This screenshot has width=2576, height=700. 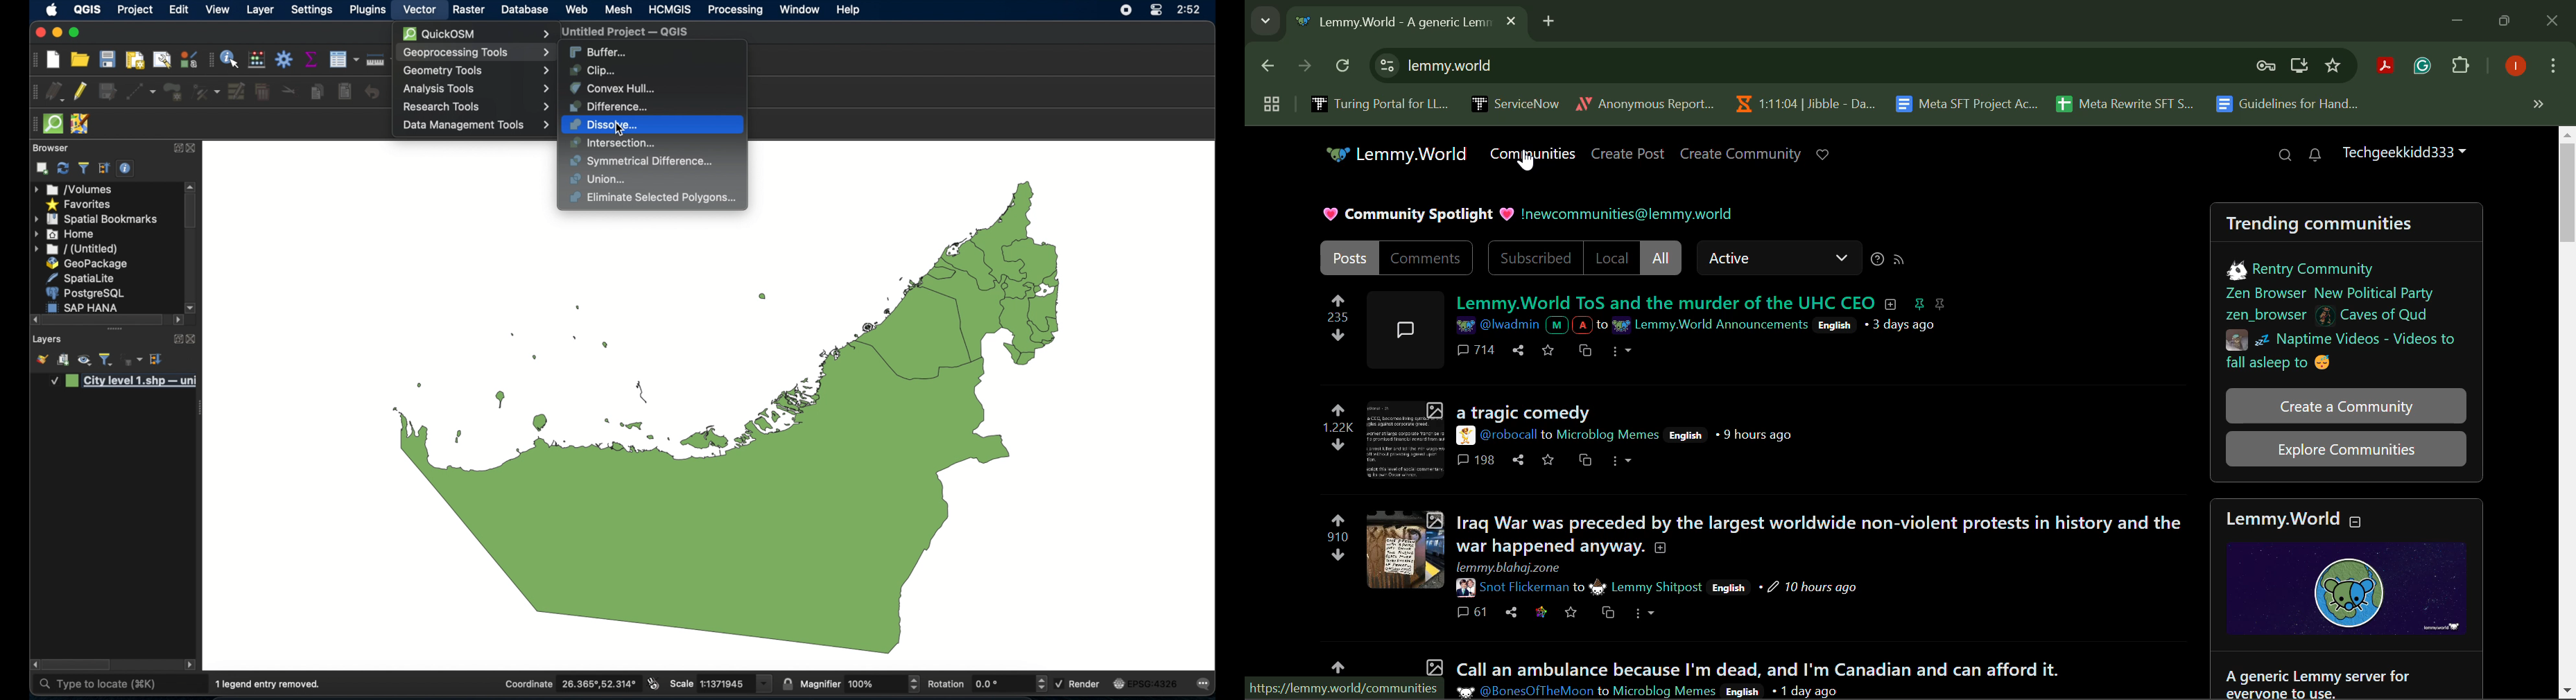 What do you see at coordinates (1901, 259) in the screenshot?
I see `RSS` at bounding box center [1901, 259].